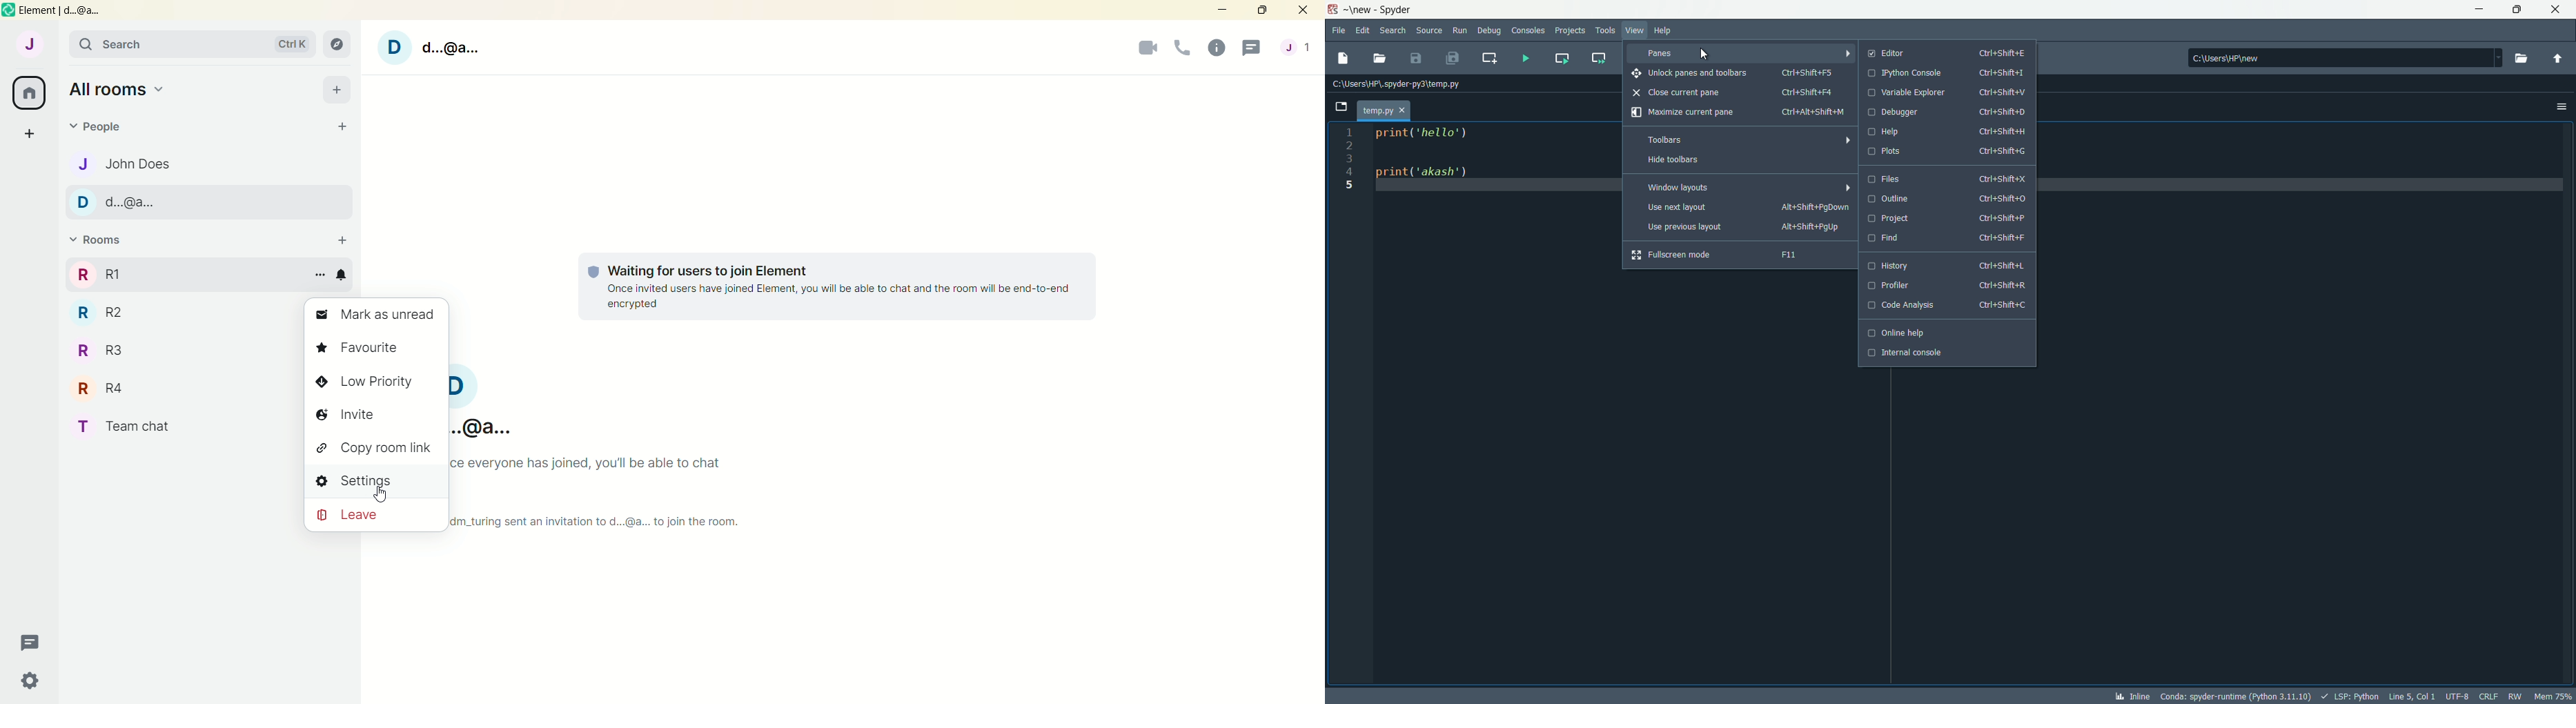 This screenshot has width=2576, height=728. What do you see at coordinates (1347, 161) in the screenshot?
I see `line number` at bounding box center [1347, 161].